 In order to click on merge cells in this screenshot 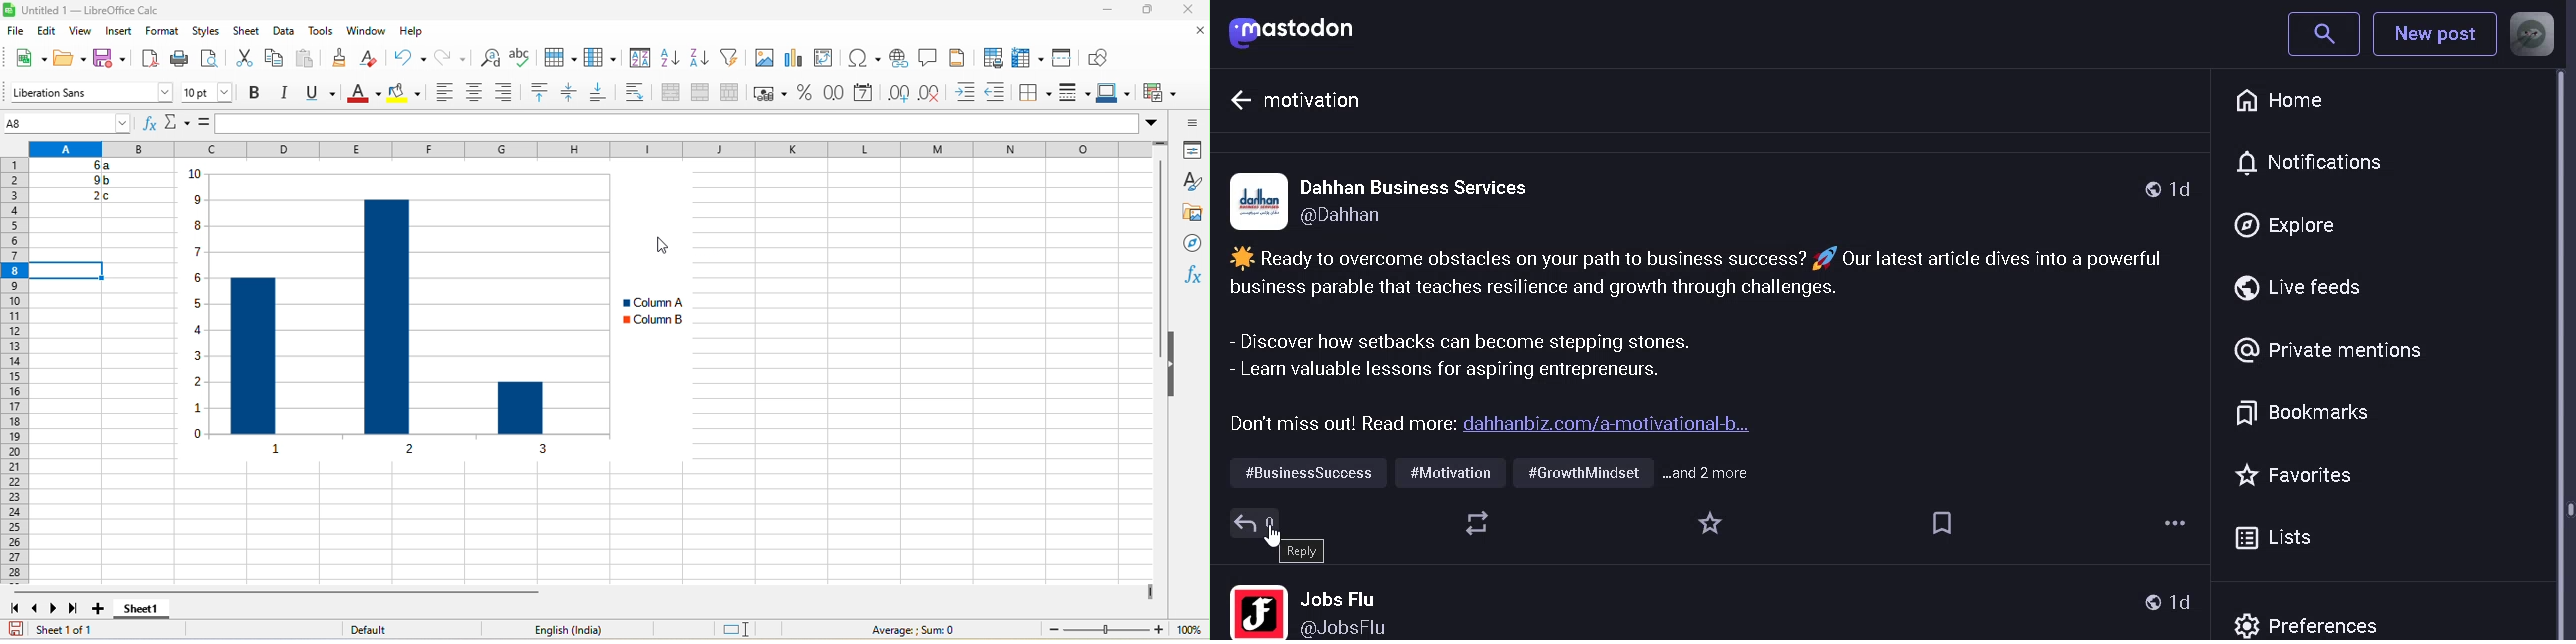, I will do `click(701, 95)`.